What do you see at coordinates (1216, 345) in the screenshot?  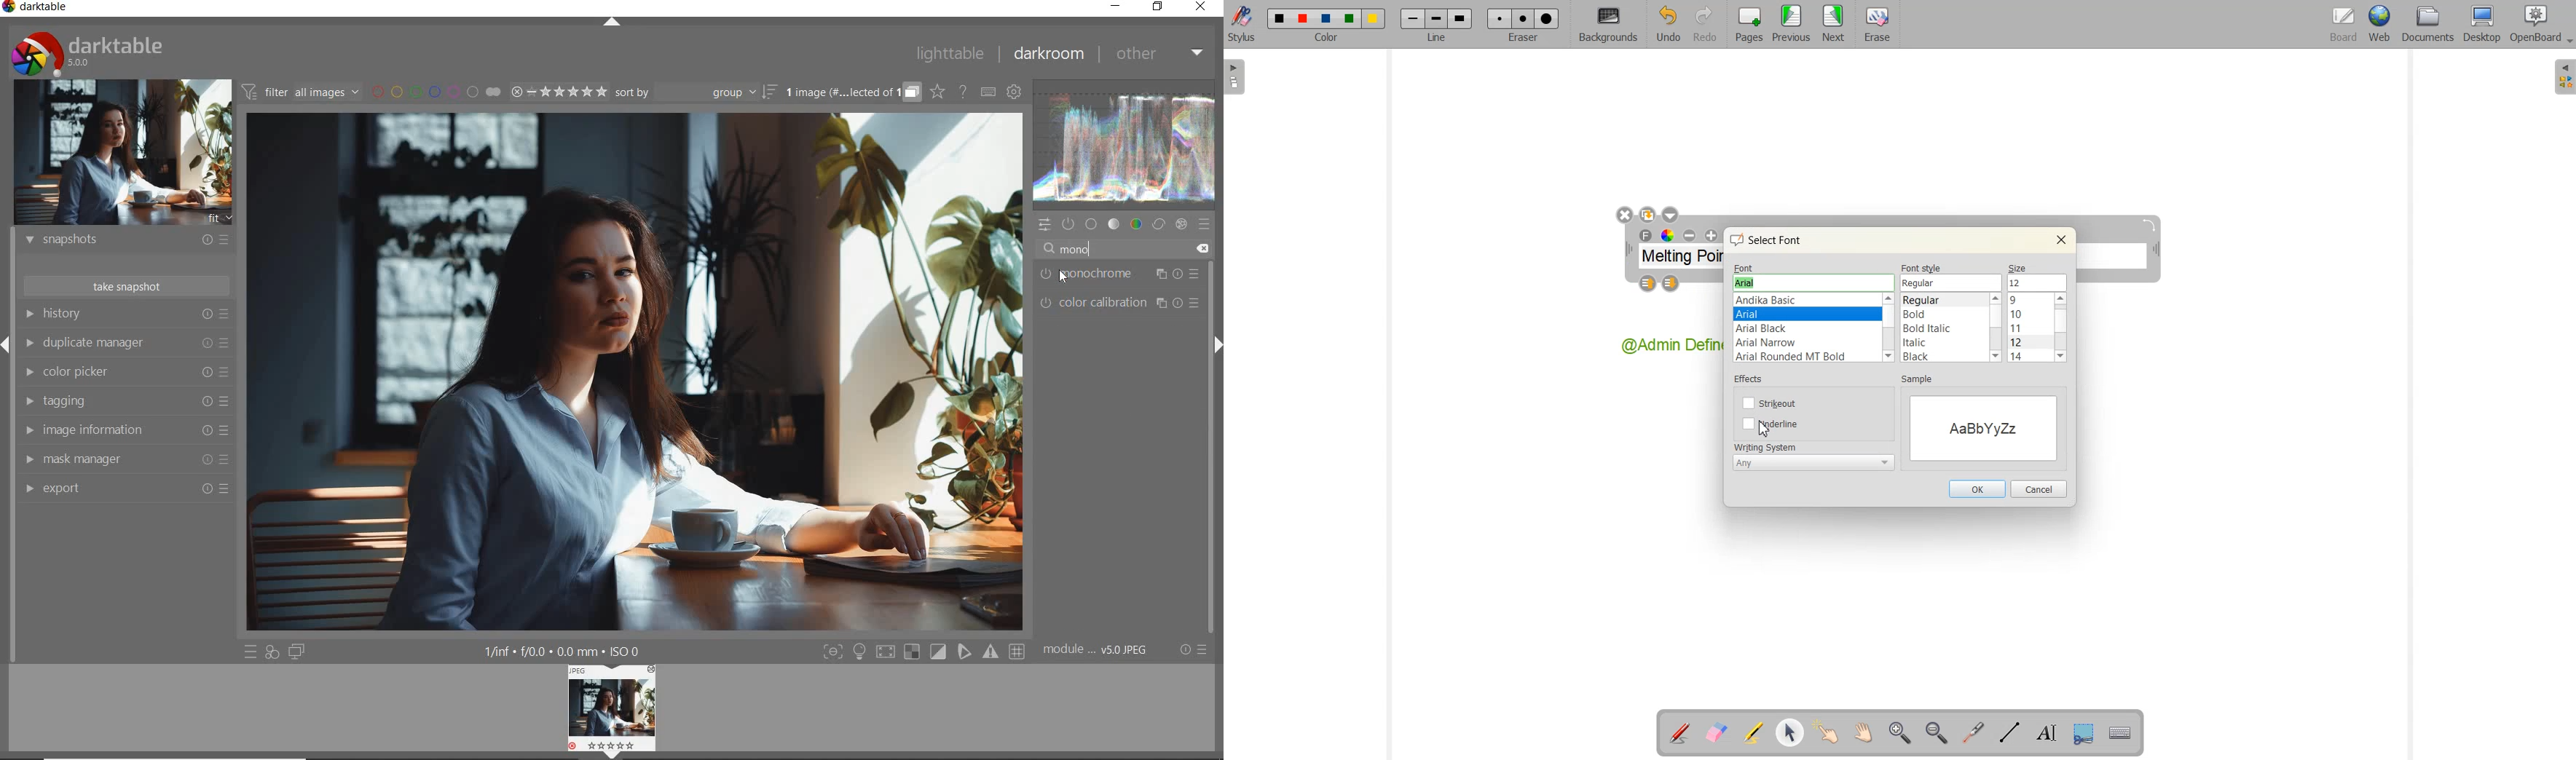 I see `Expand/Collapse` at bounding box center [1216, 345].